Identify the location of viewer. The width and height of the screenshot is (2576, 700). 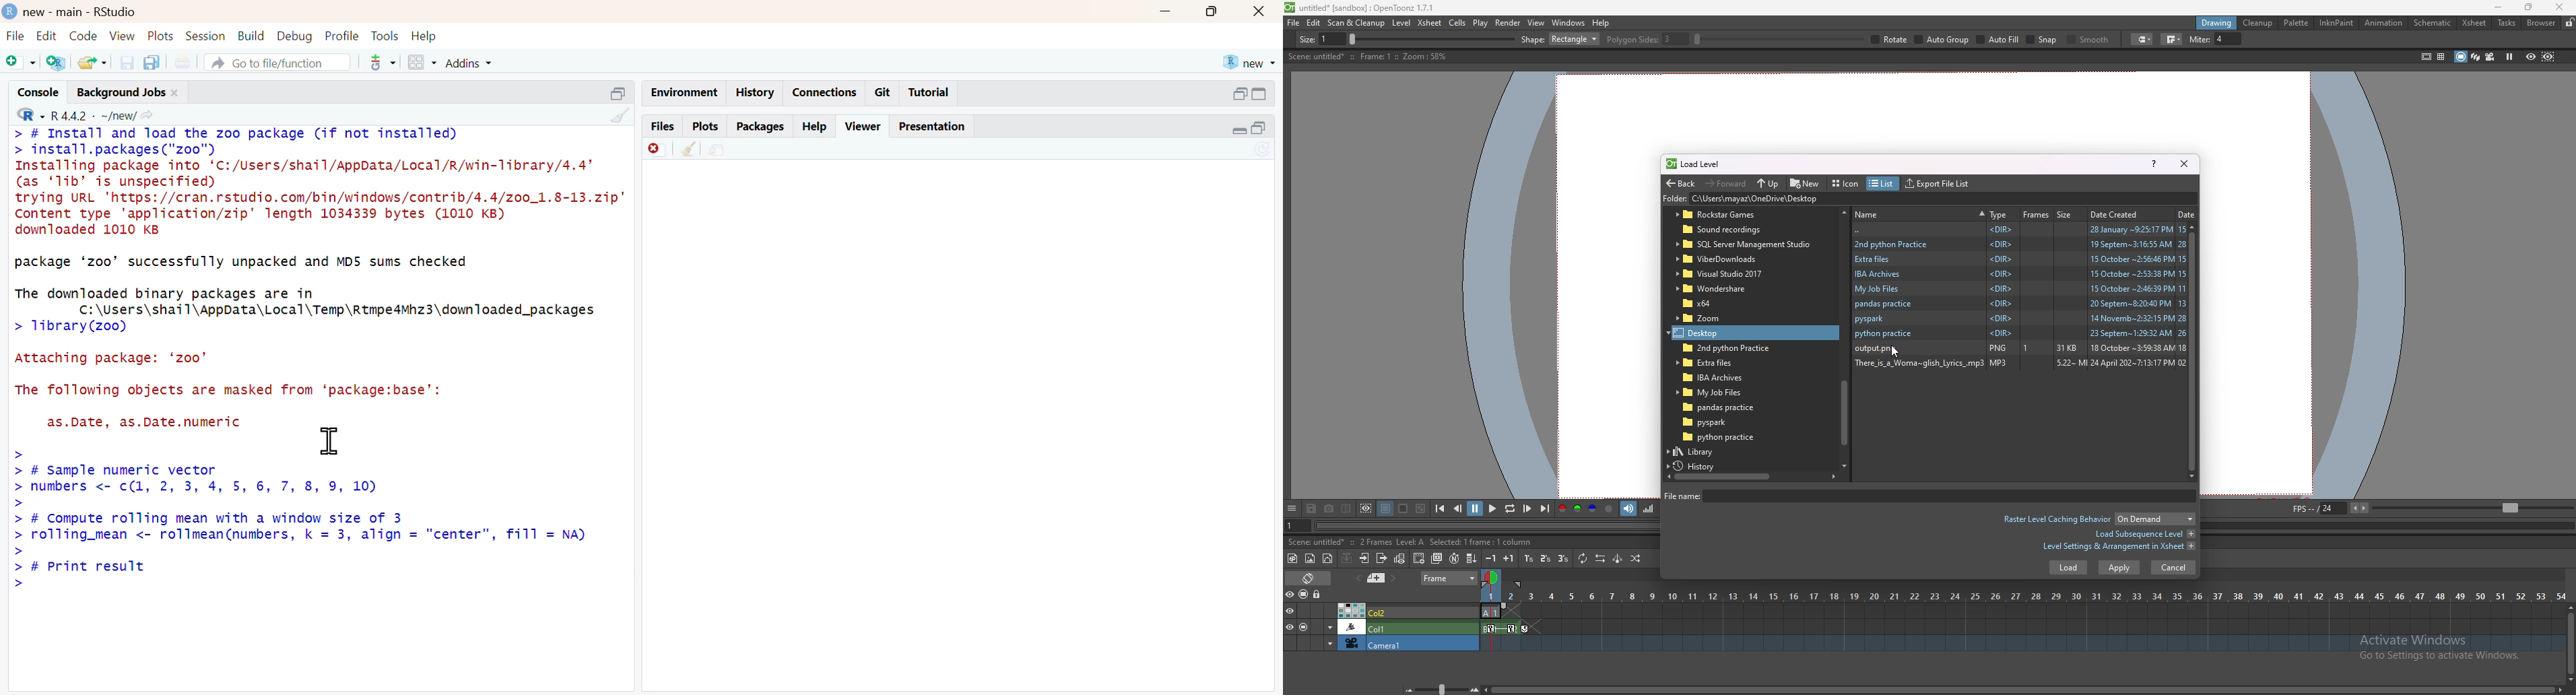
(865, 126).